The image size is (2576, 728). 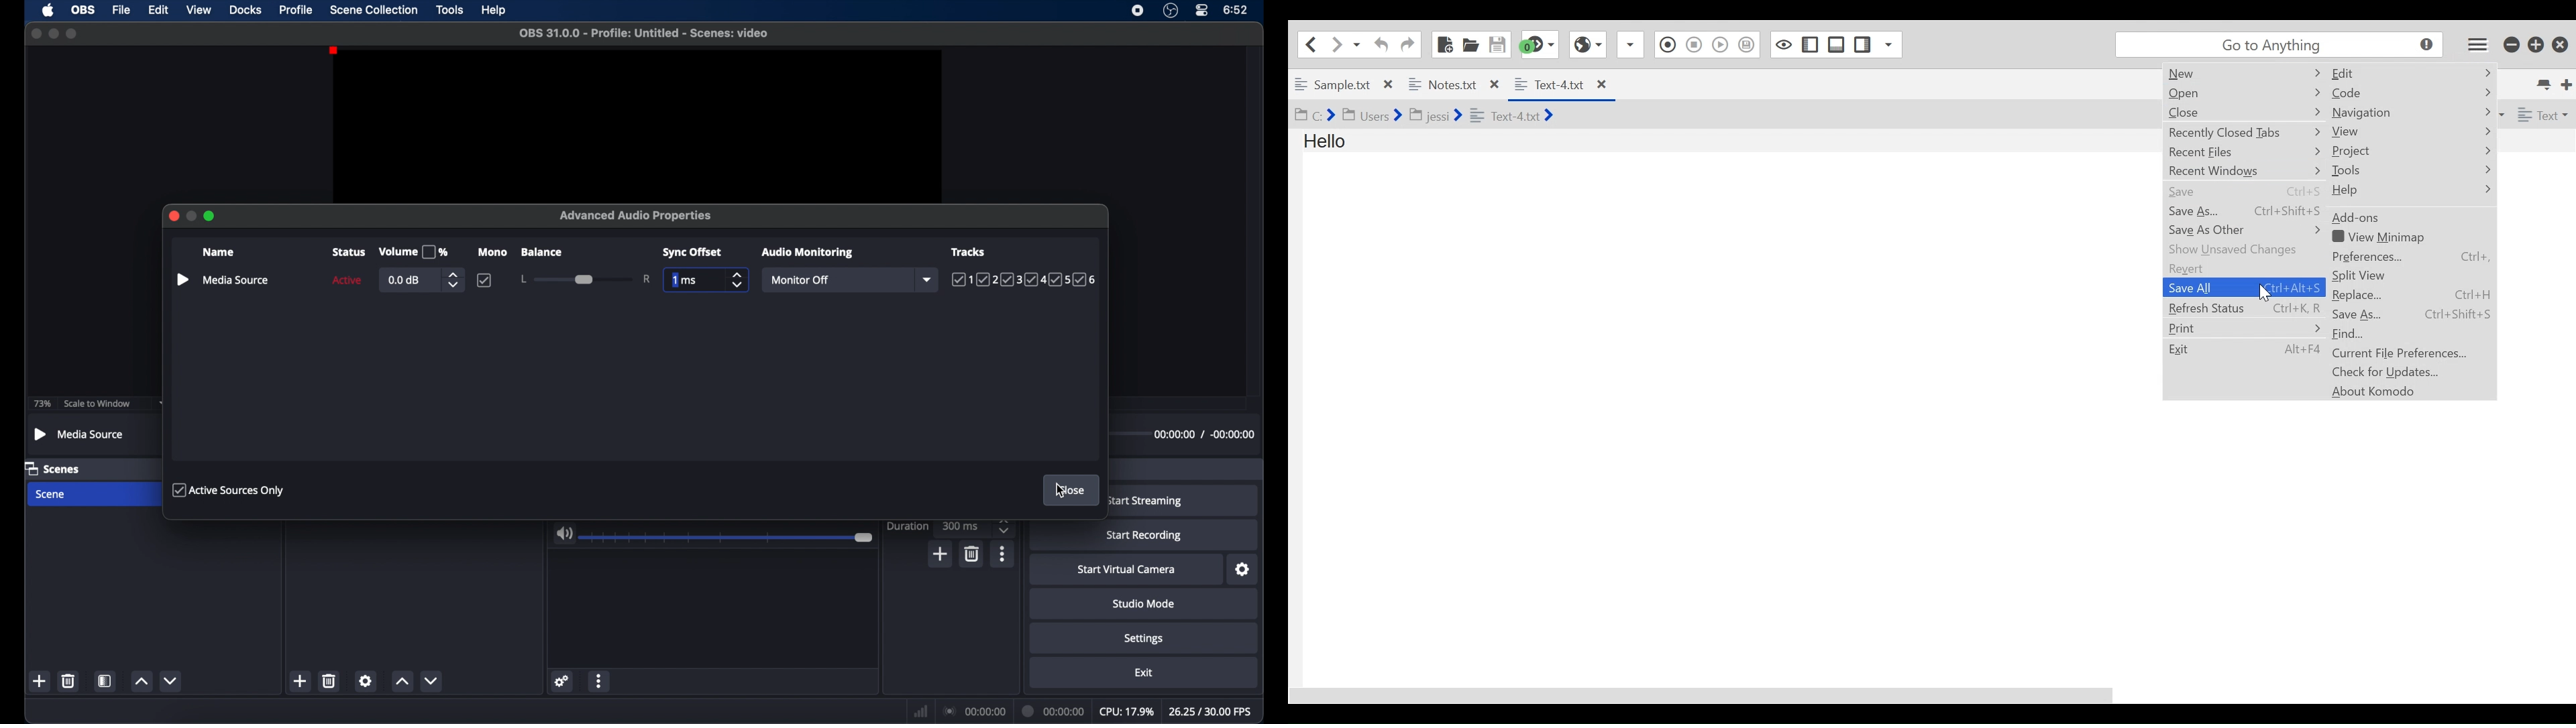 I want to click on mono, so click(x=492, y=252).